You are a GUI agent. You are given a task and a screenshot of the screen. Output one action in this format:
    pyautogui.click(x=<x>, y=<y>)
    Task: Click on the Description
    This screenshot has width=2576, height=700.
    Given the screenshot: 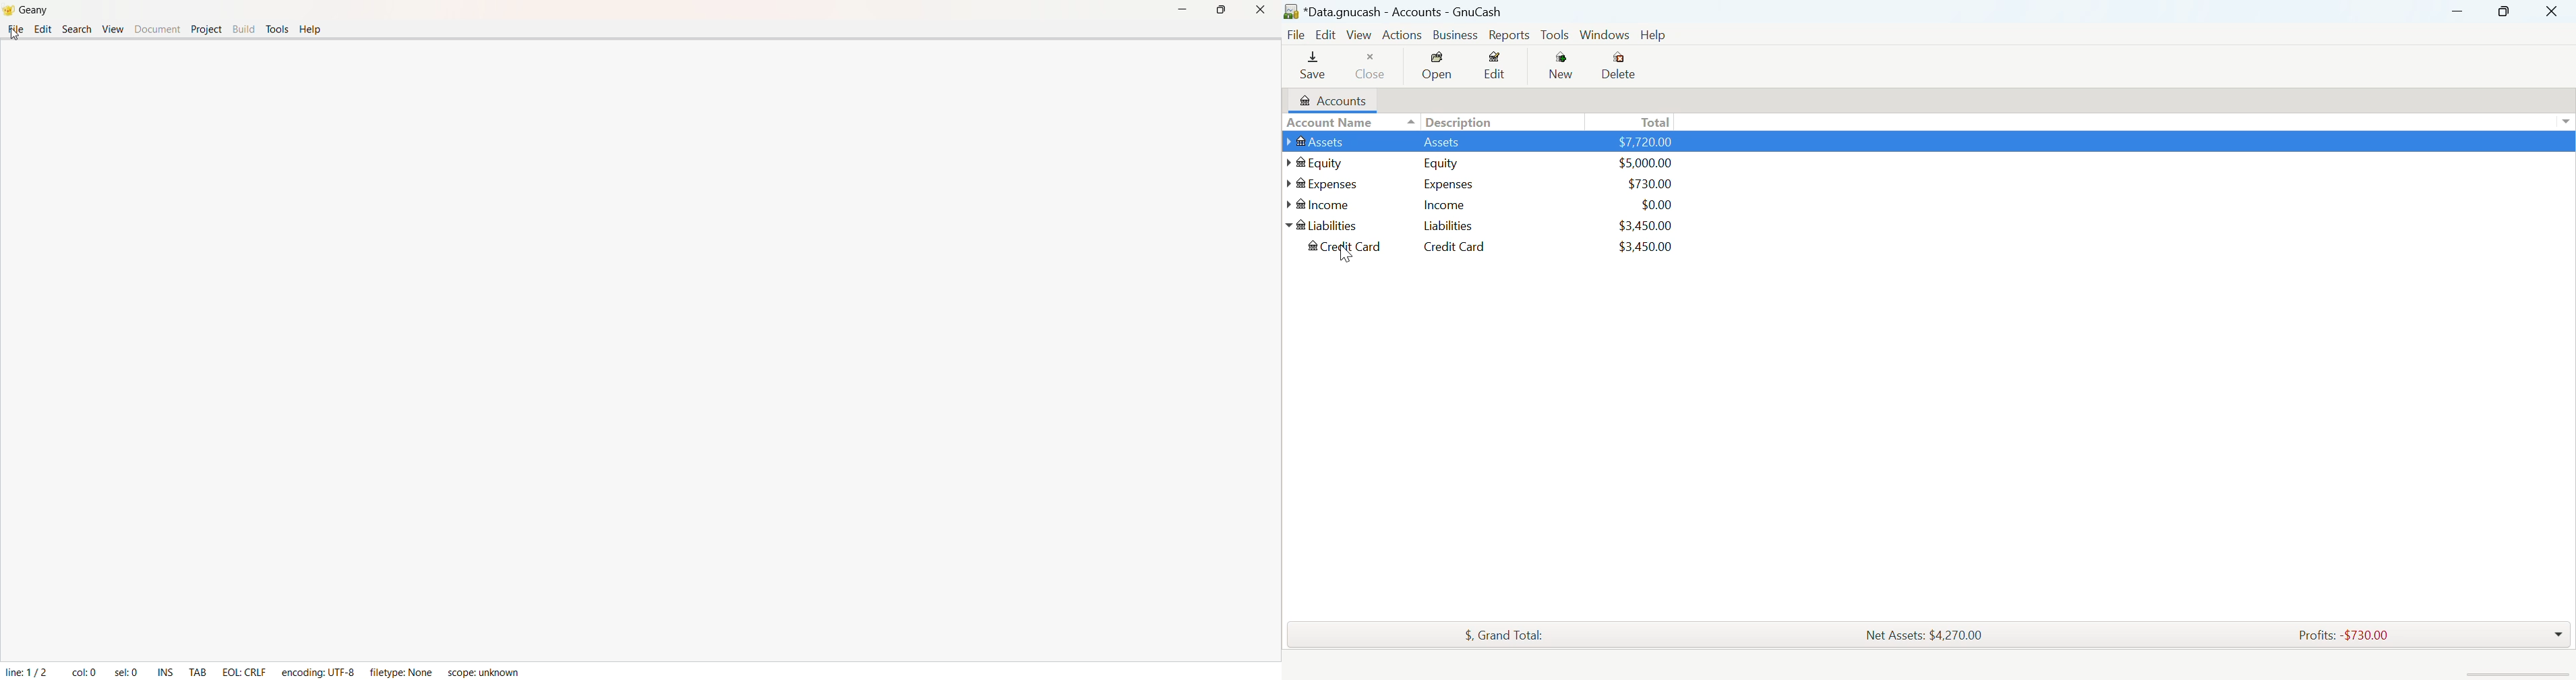 What is the action you would take?
    pyautogui.click(x=1462, y=122)
    